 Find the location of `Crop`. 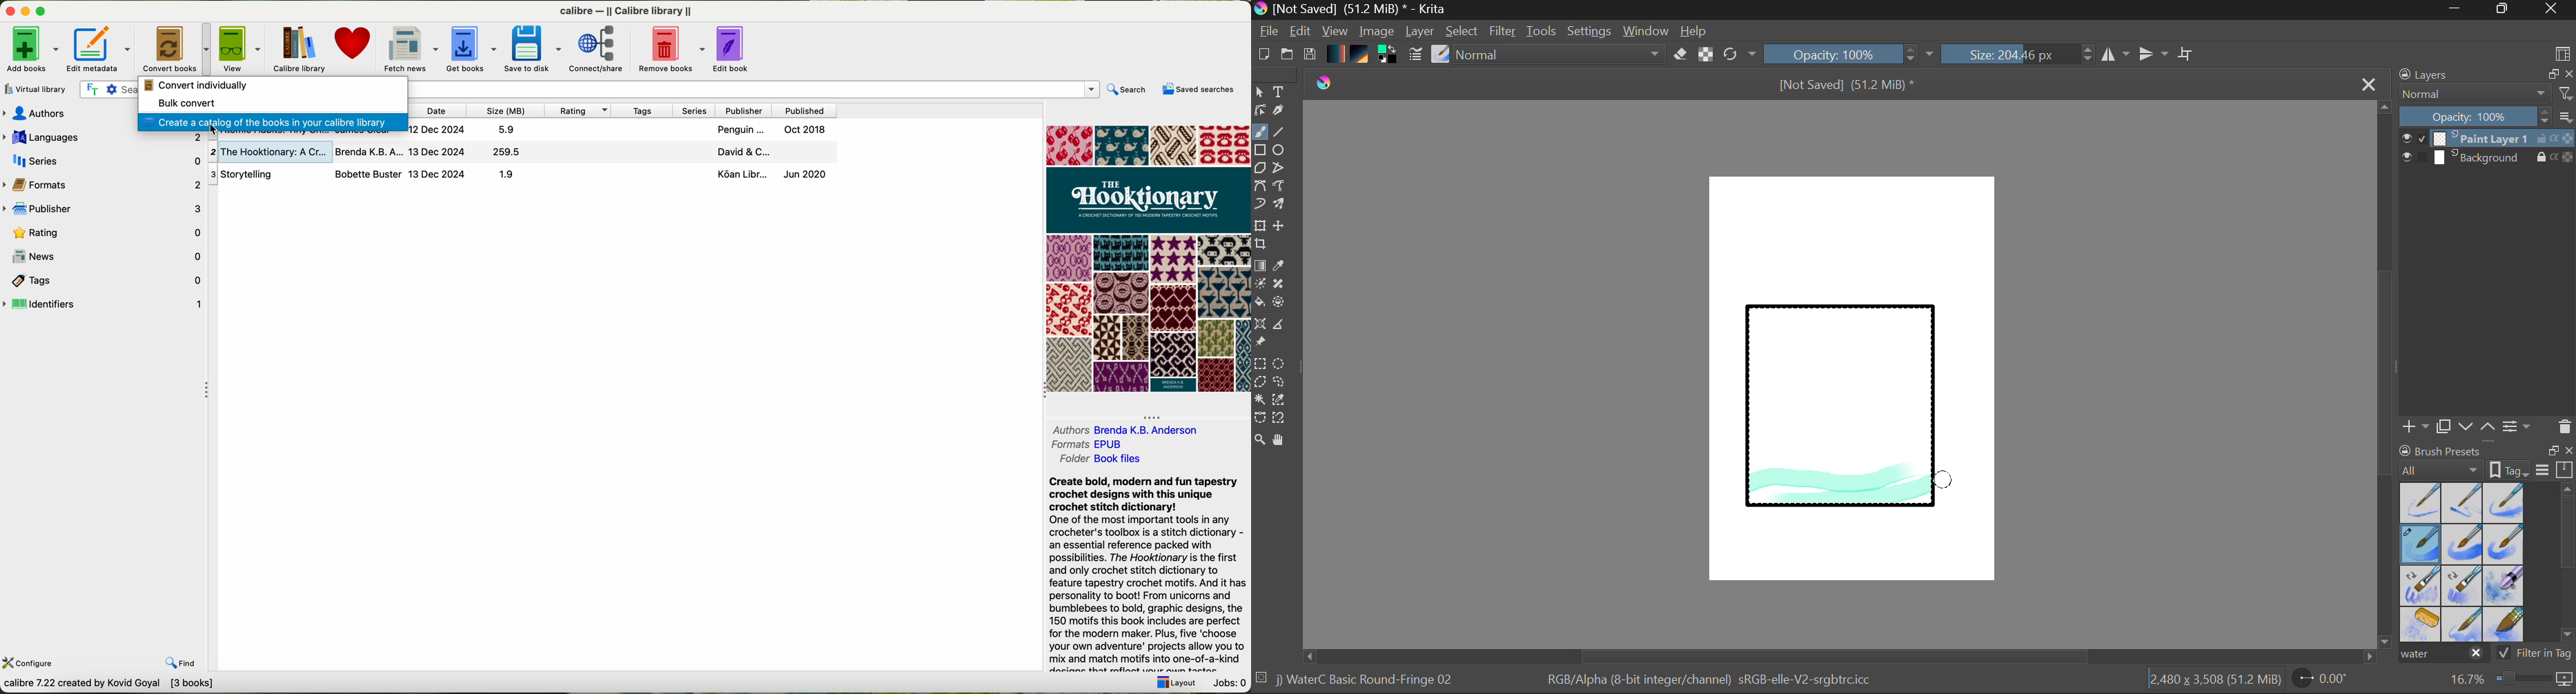

Crop is located at coordinates (1262, 244).